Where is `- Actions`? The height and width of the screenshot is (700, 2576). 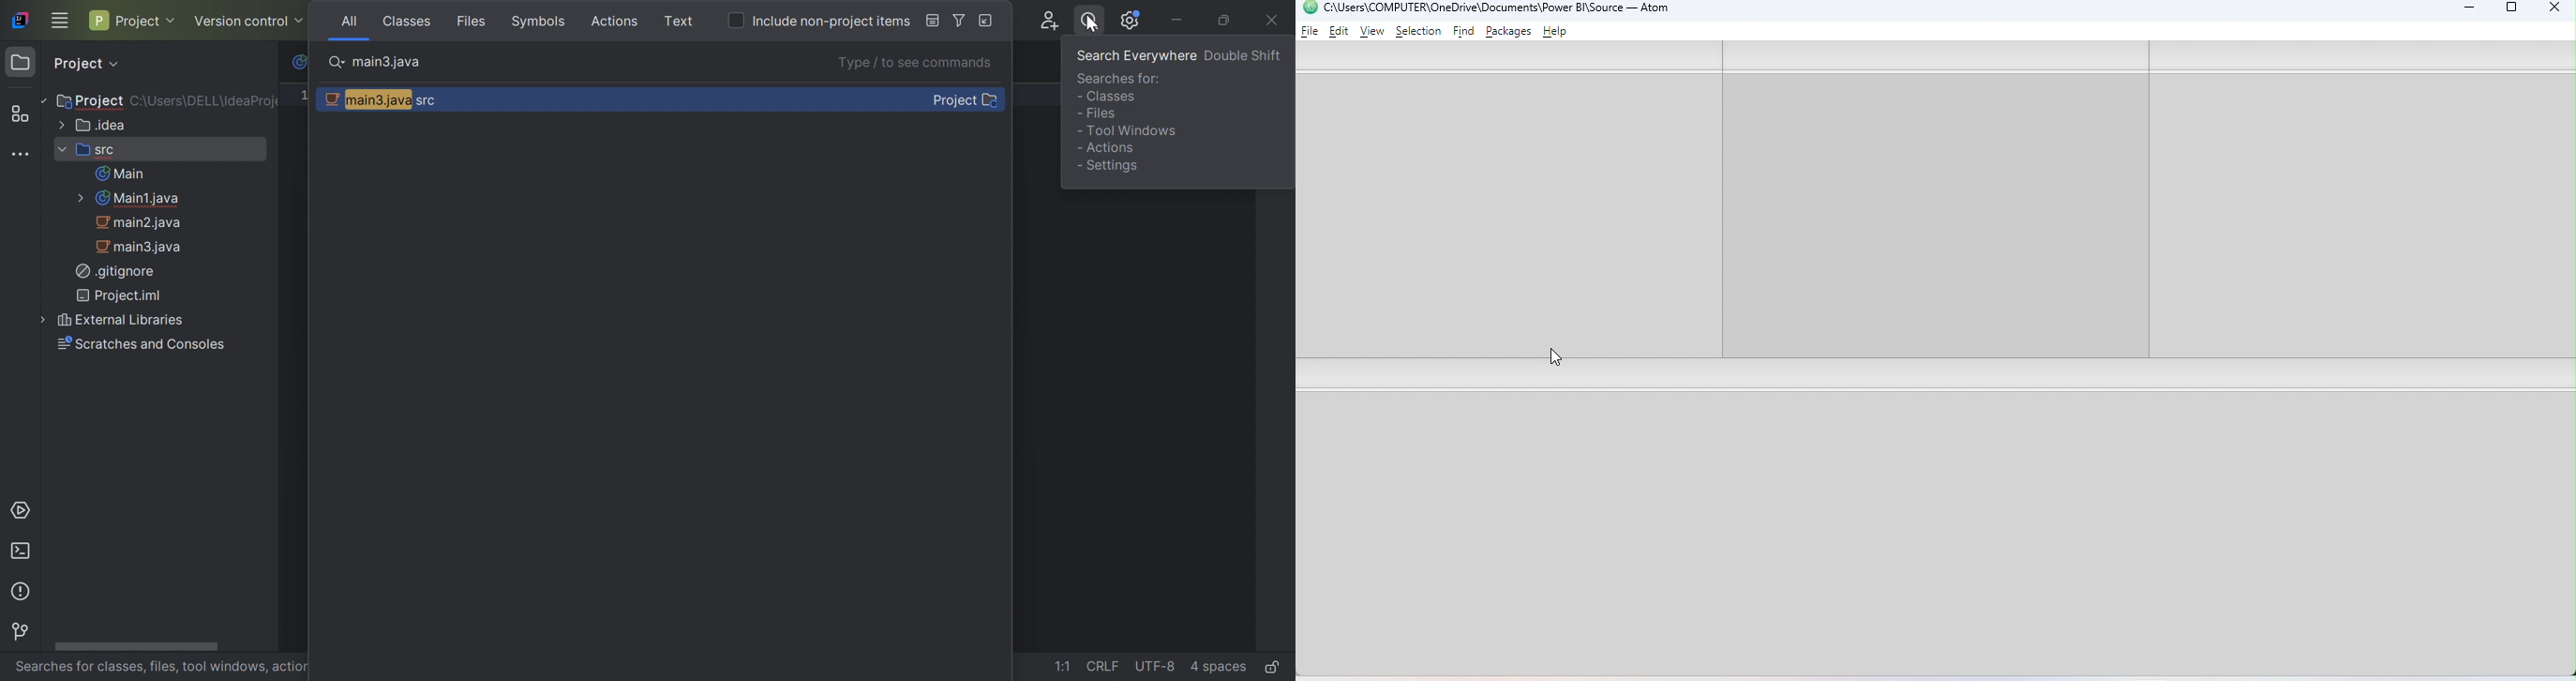
- Actions is located at coordinates (1106, 147).